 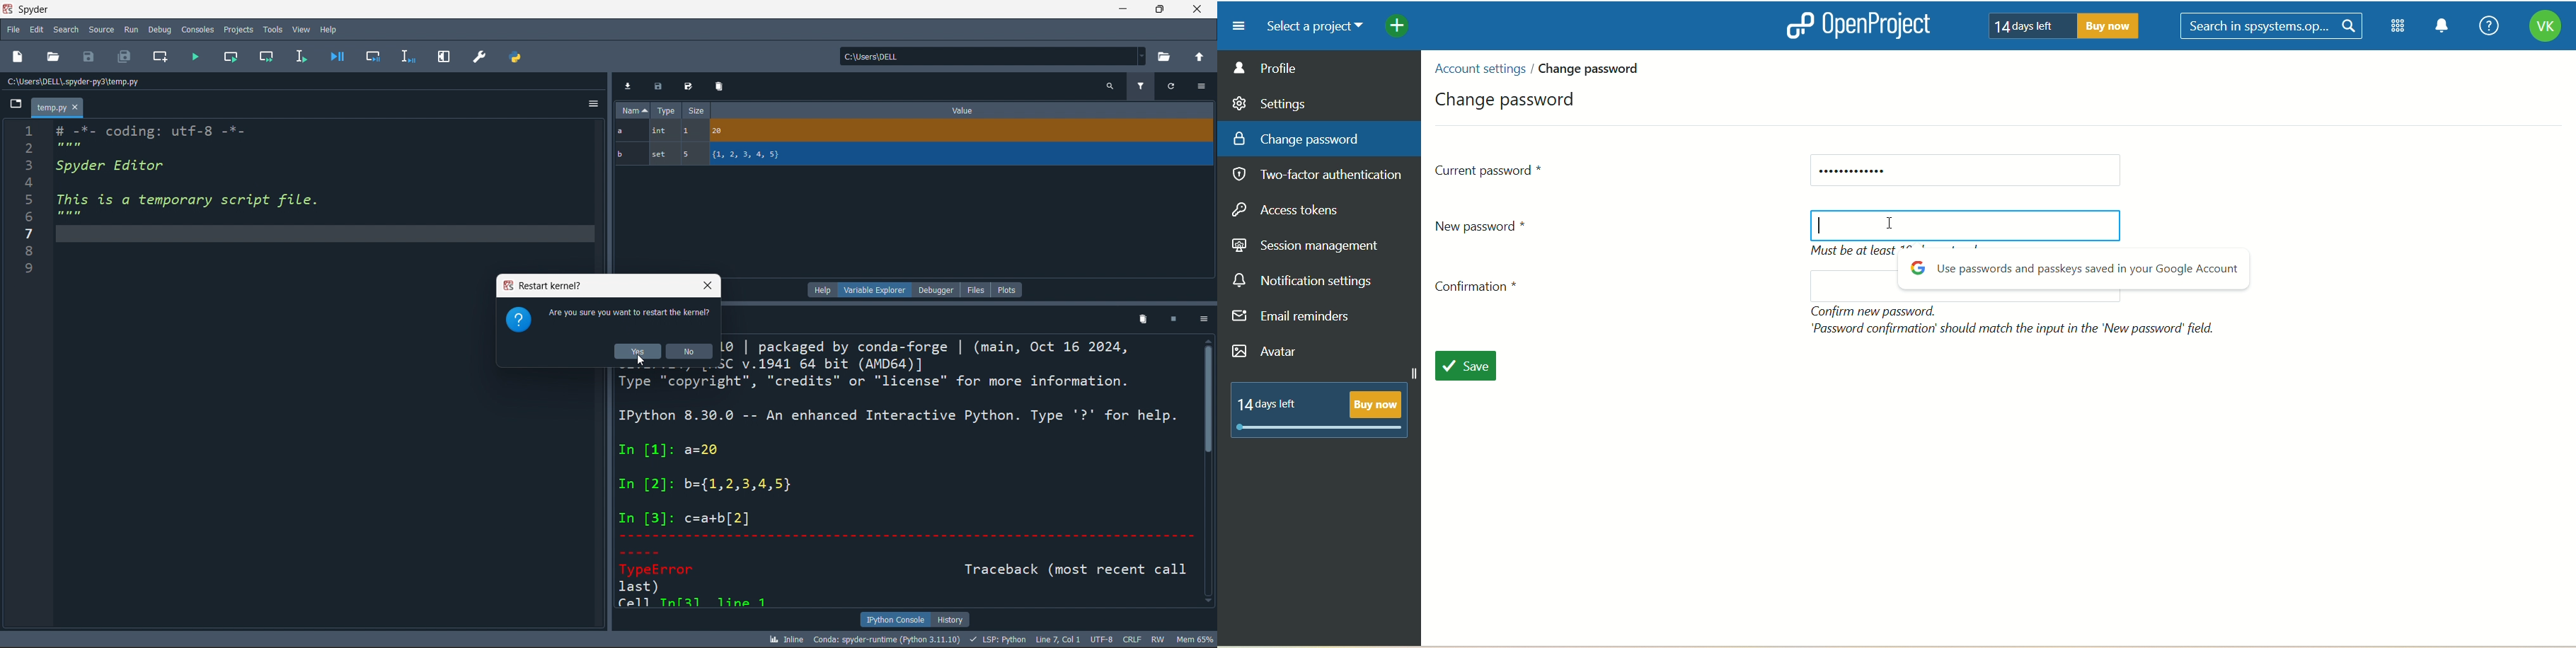 What do you see at coordinates (975, 290) in the screenshot?
I see `files` at bounding box center [975, 290].